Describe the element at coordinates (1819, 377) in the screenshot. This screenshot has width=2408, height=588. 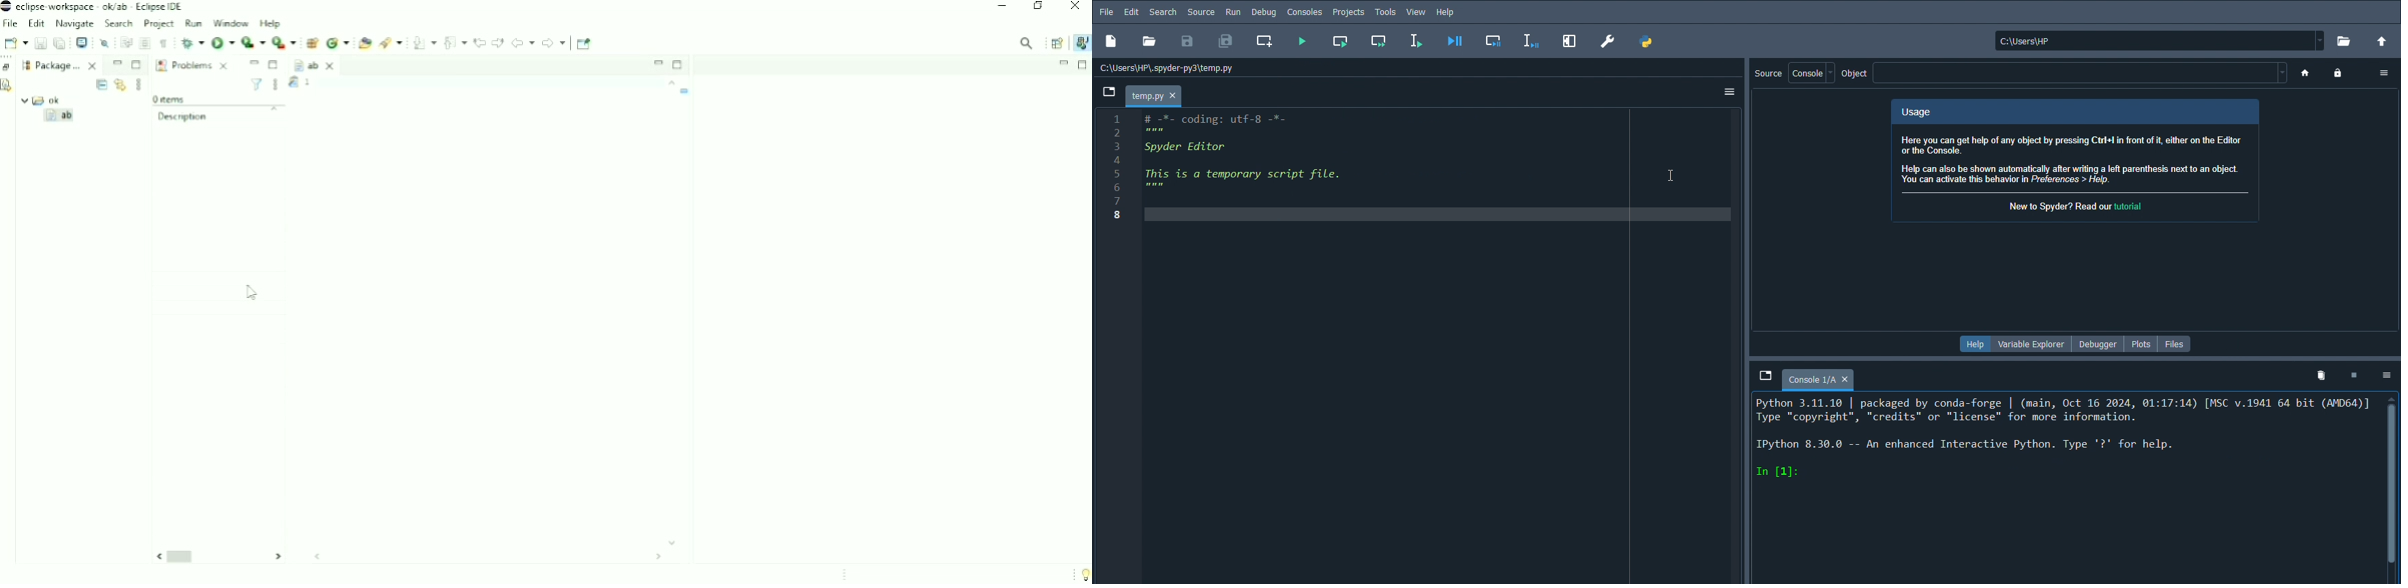
I see `Console` at that location.